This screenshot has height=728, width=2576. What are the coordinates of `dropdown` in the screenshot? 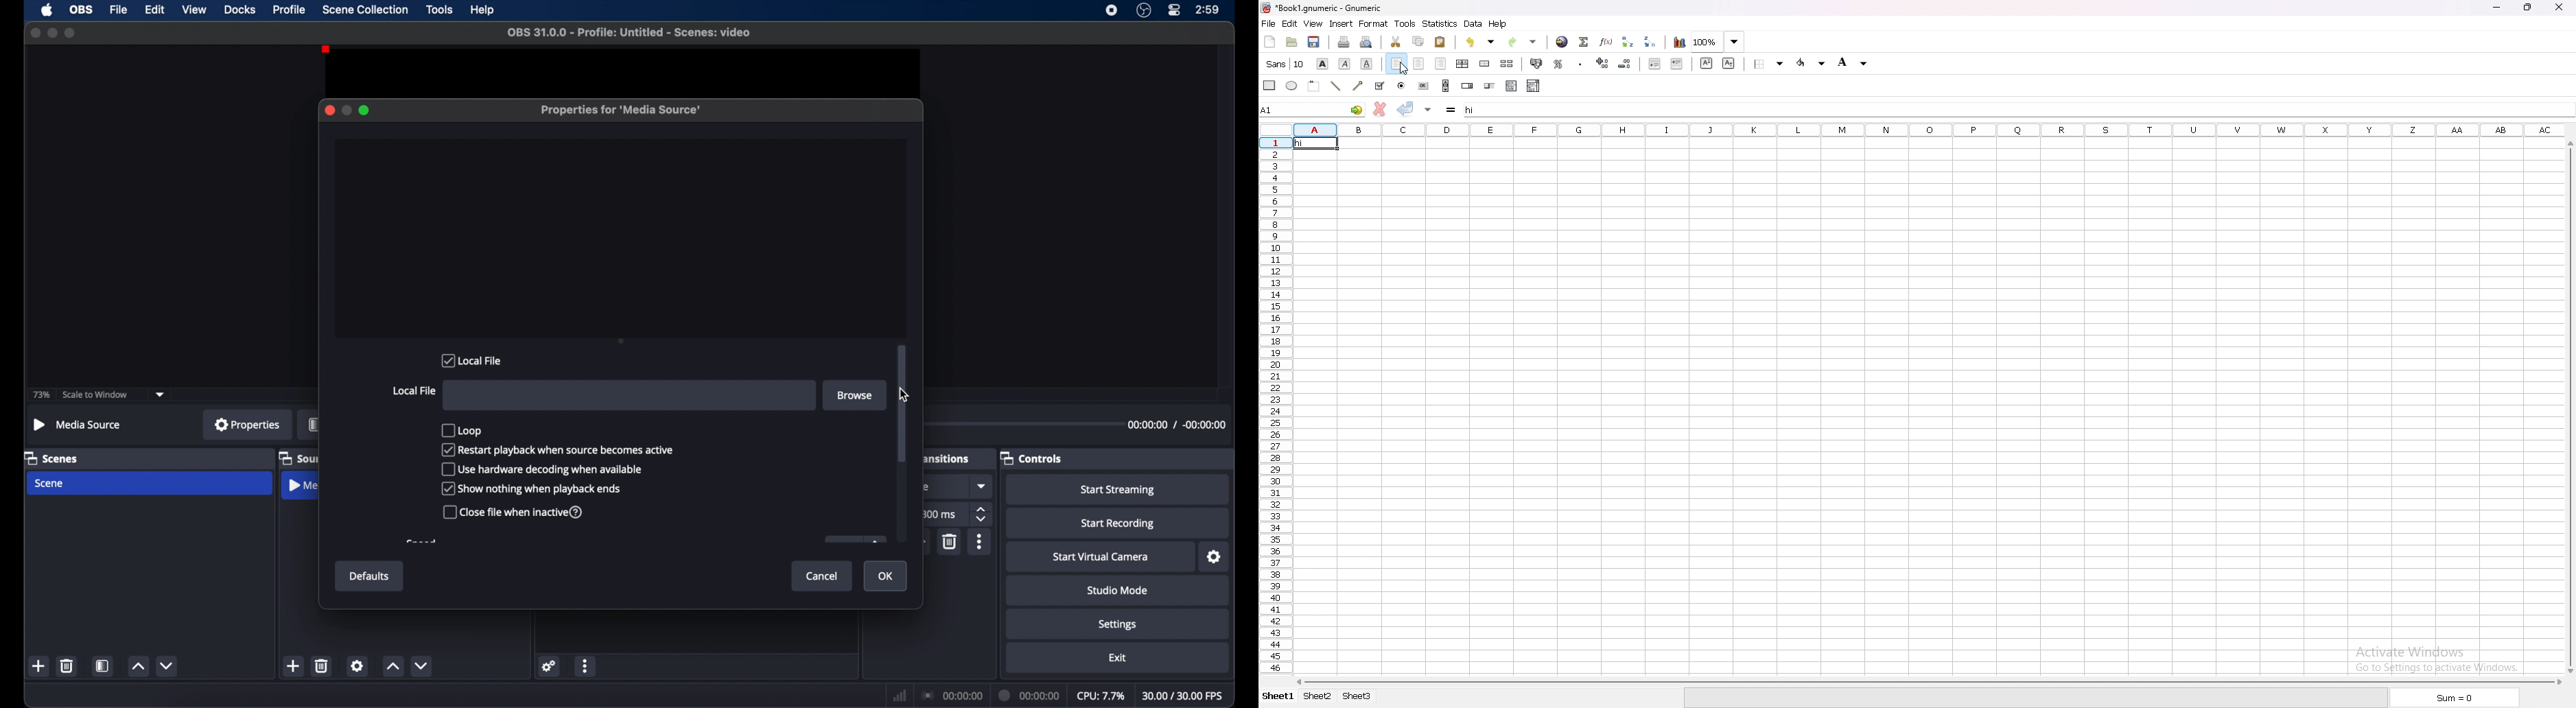 It's located at (161, 395).